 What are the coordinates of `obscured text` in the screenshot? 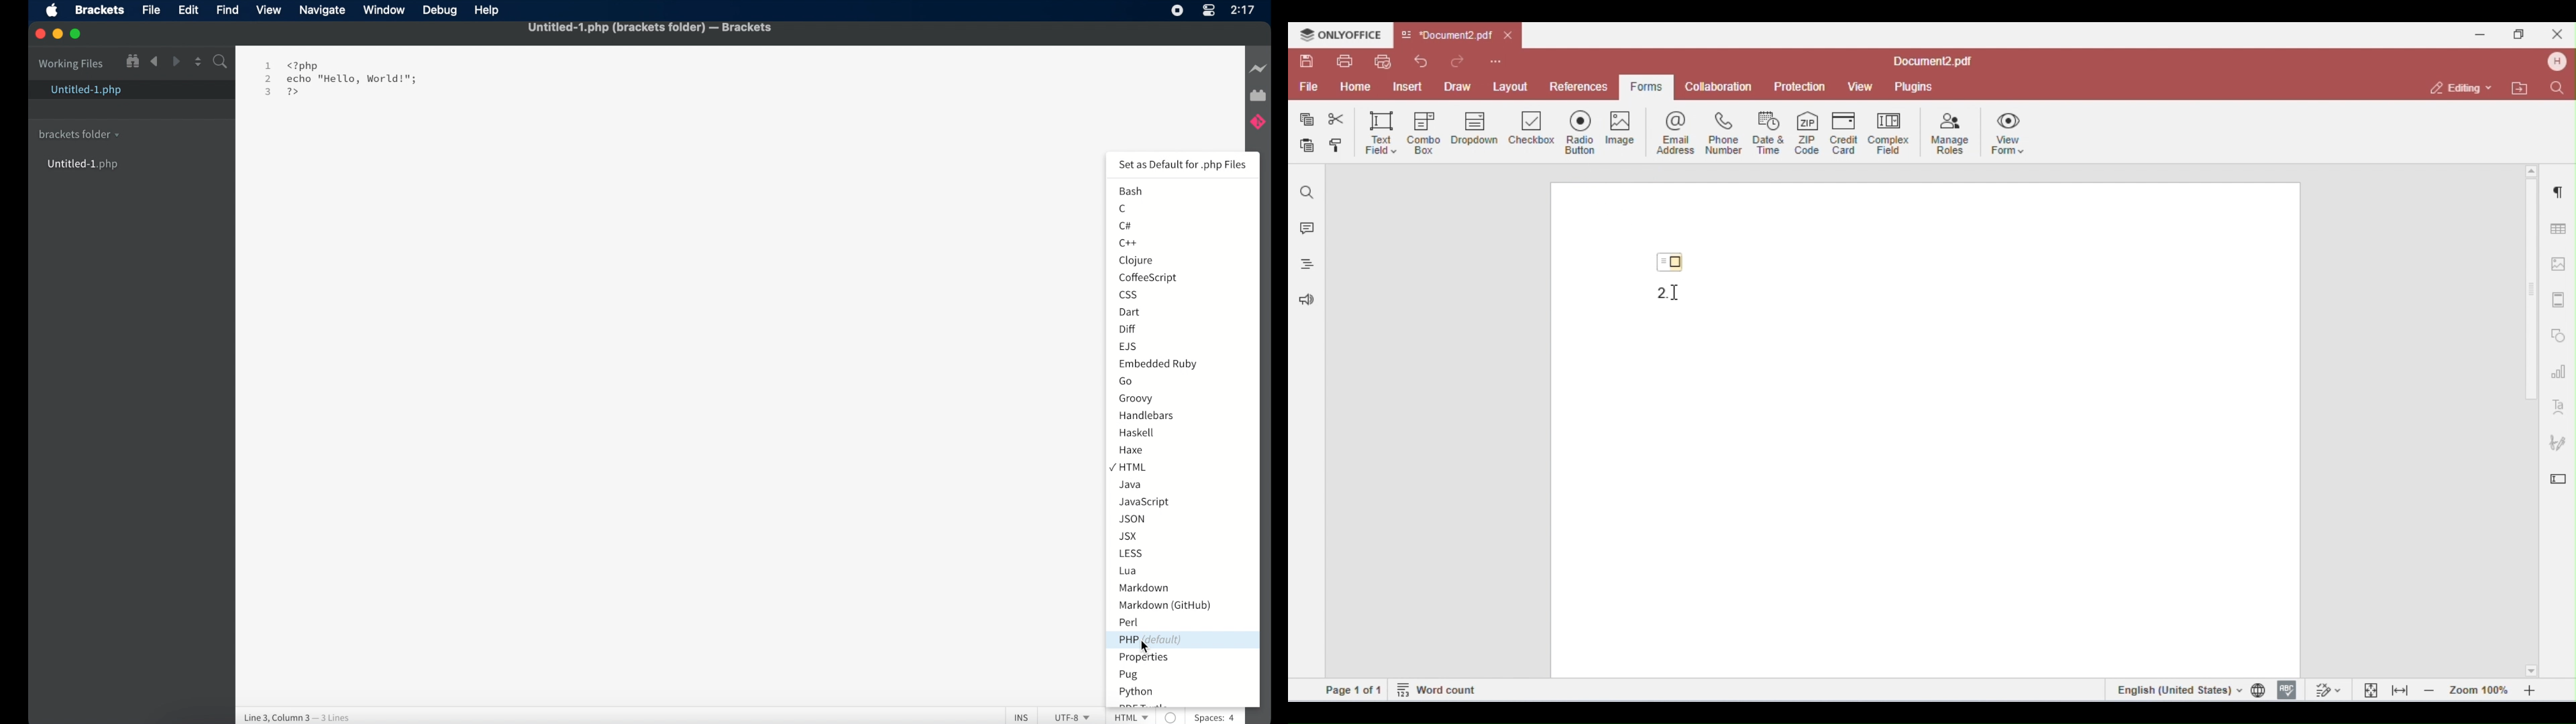 It's located at (1142, 707).